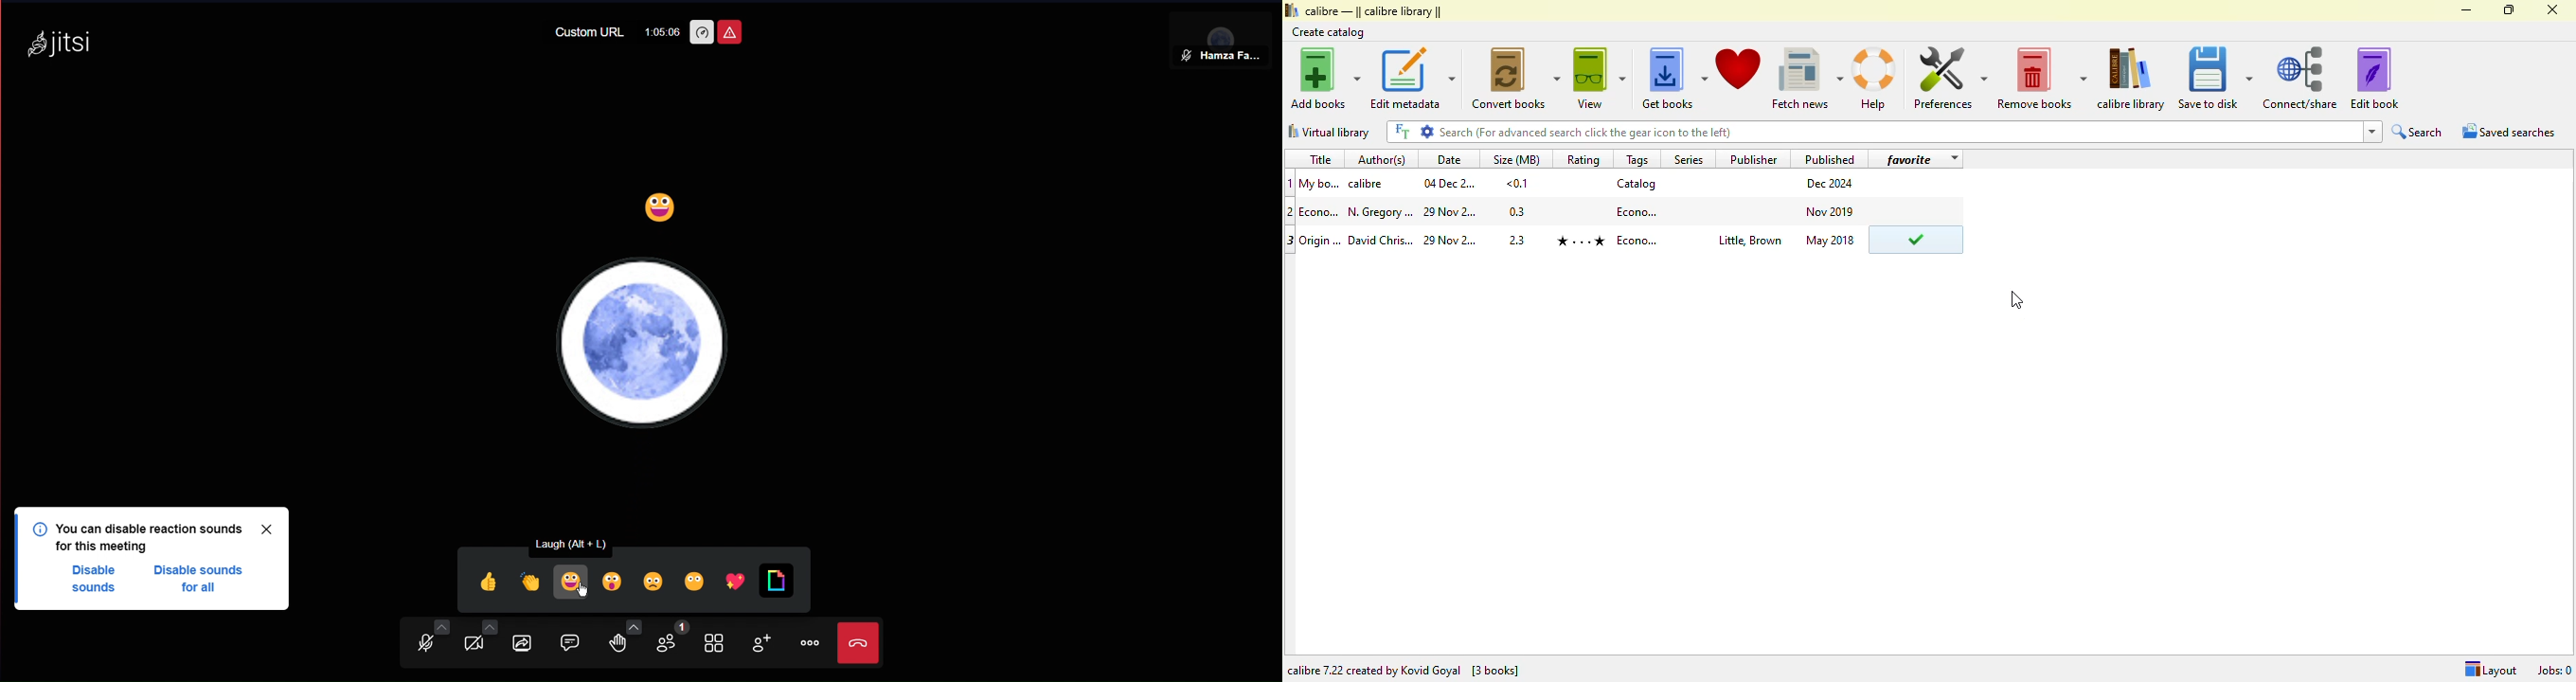 This screenshot has width=2576, height=700. What do you see at coordinates (1687, 158) in the screenshot?
I see `series` at bounding box center [1687, 158].